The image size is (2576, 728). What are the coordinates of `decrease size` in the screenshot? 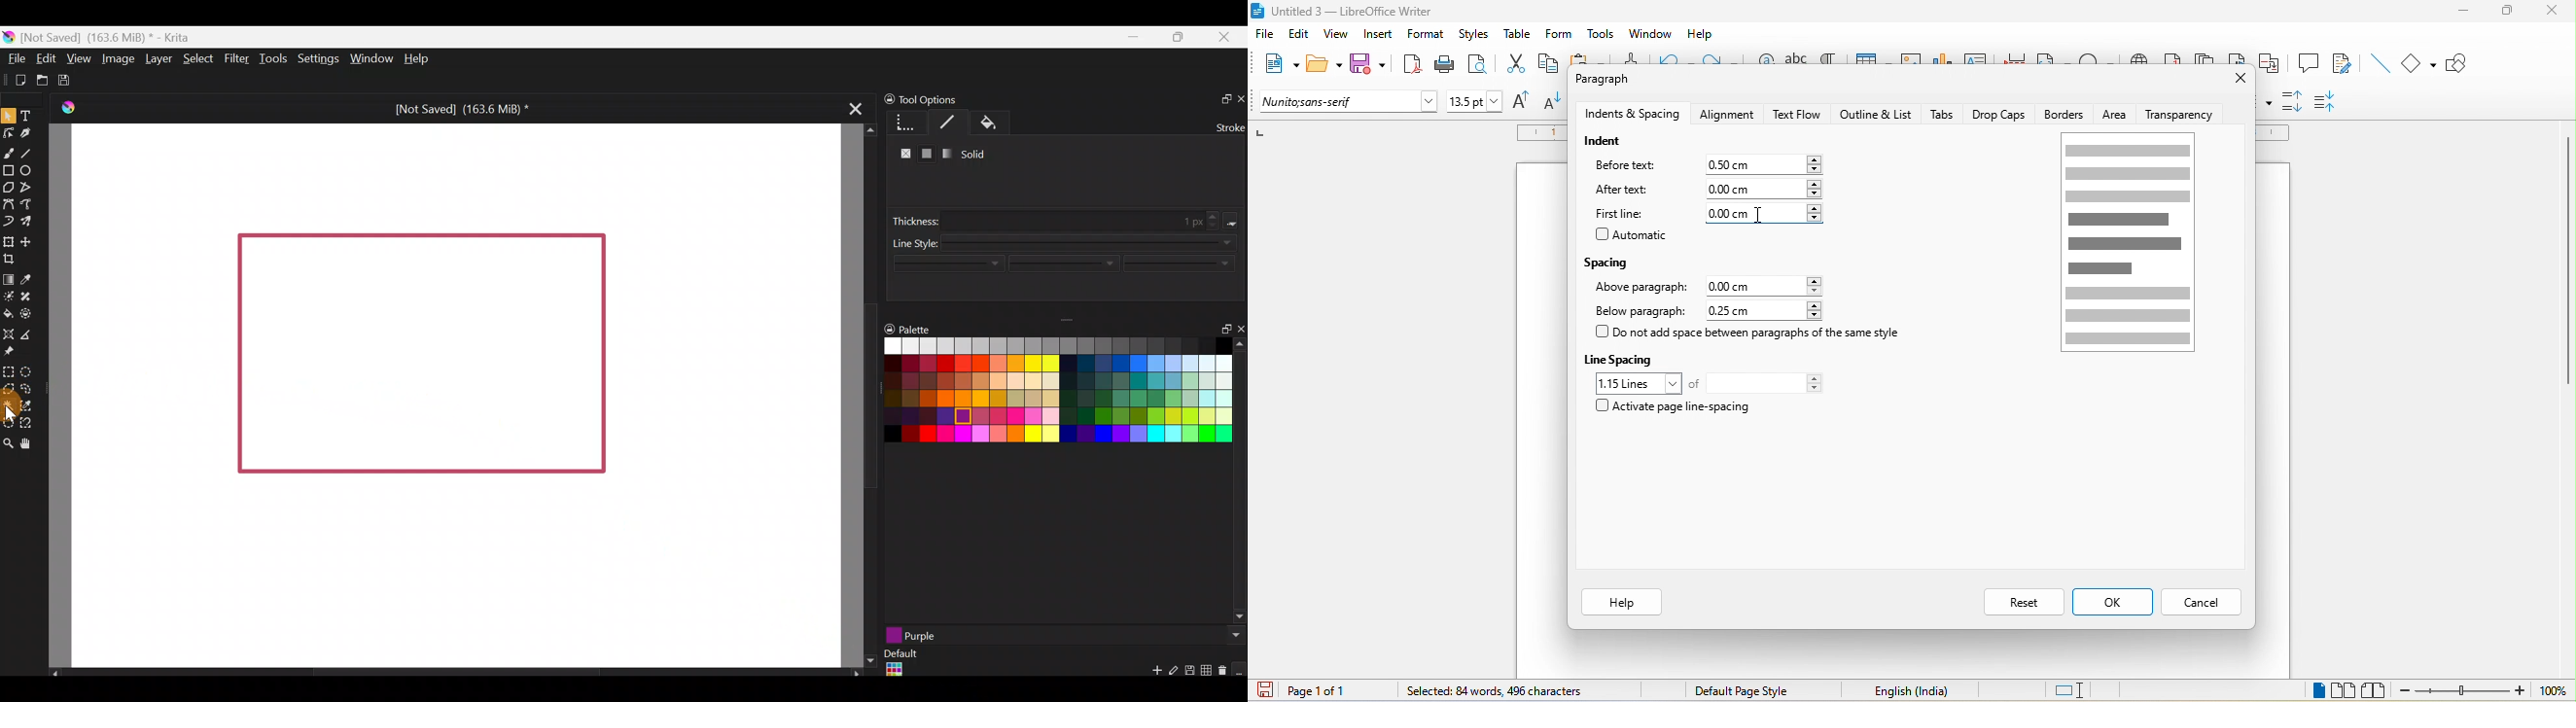 It's located at (1555, 100).